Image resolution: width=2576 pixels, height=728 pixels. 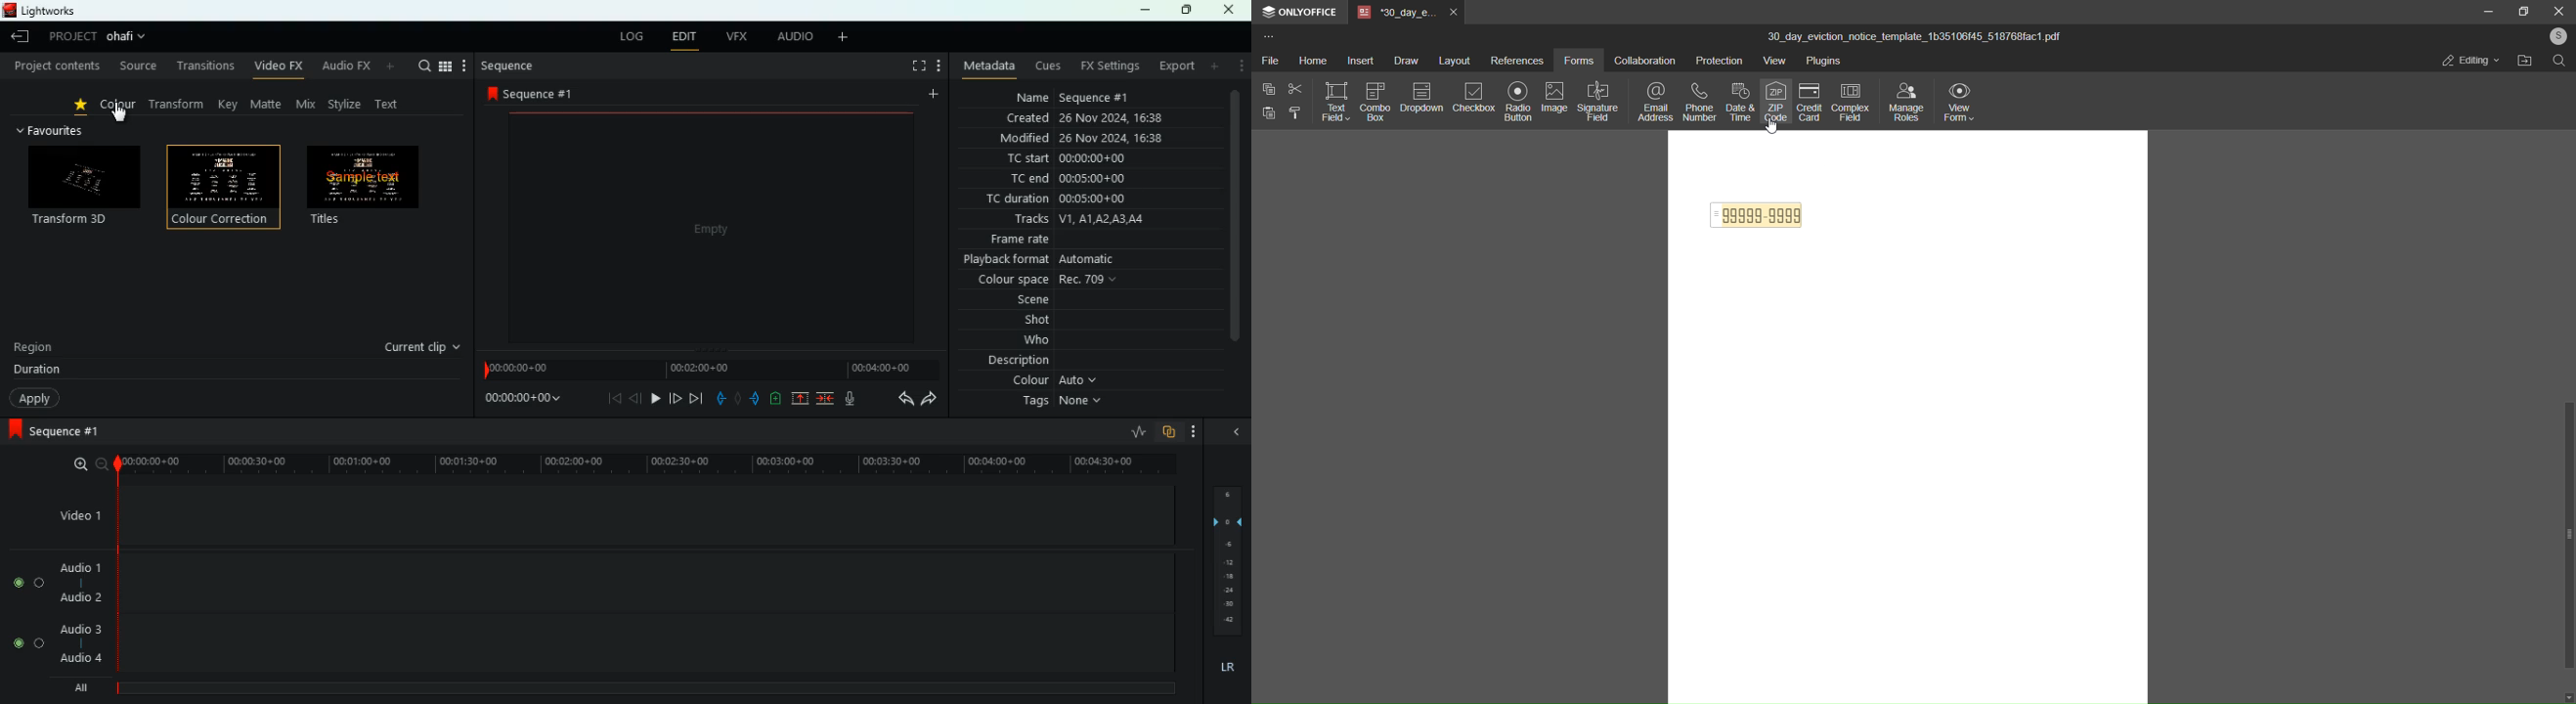 I want to click on mix, so click(x=308, y=105).